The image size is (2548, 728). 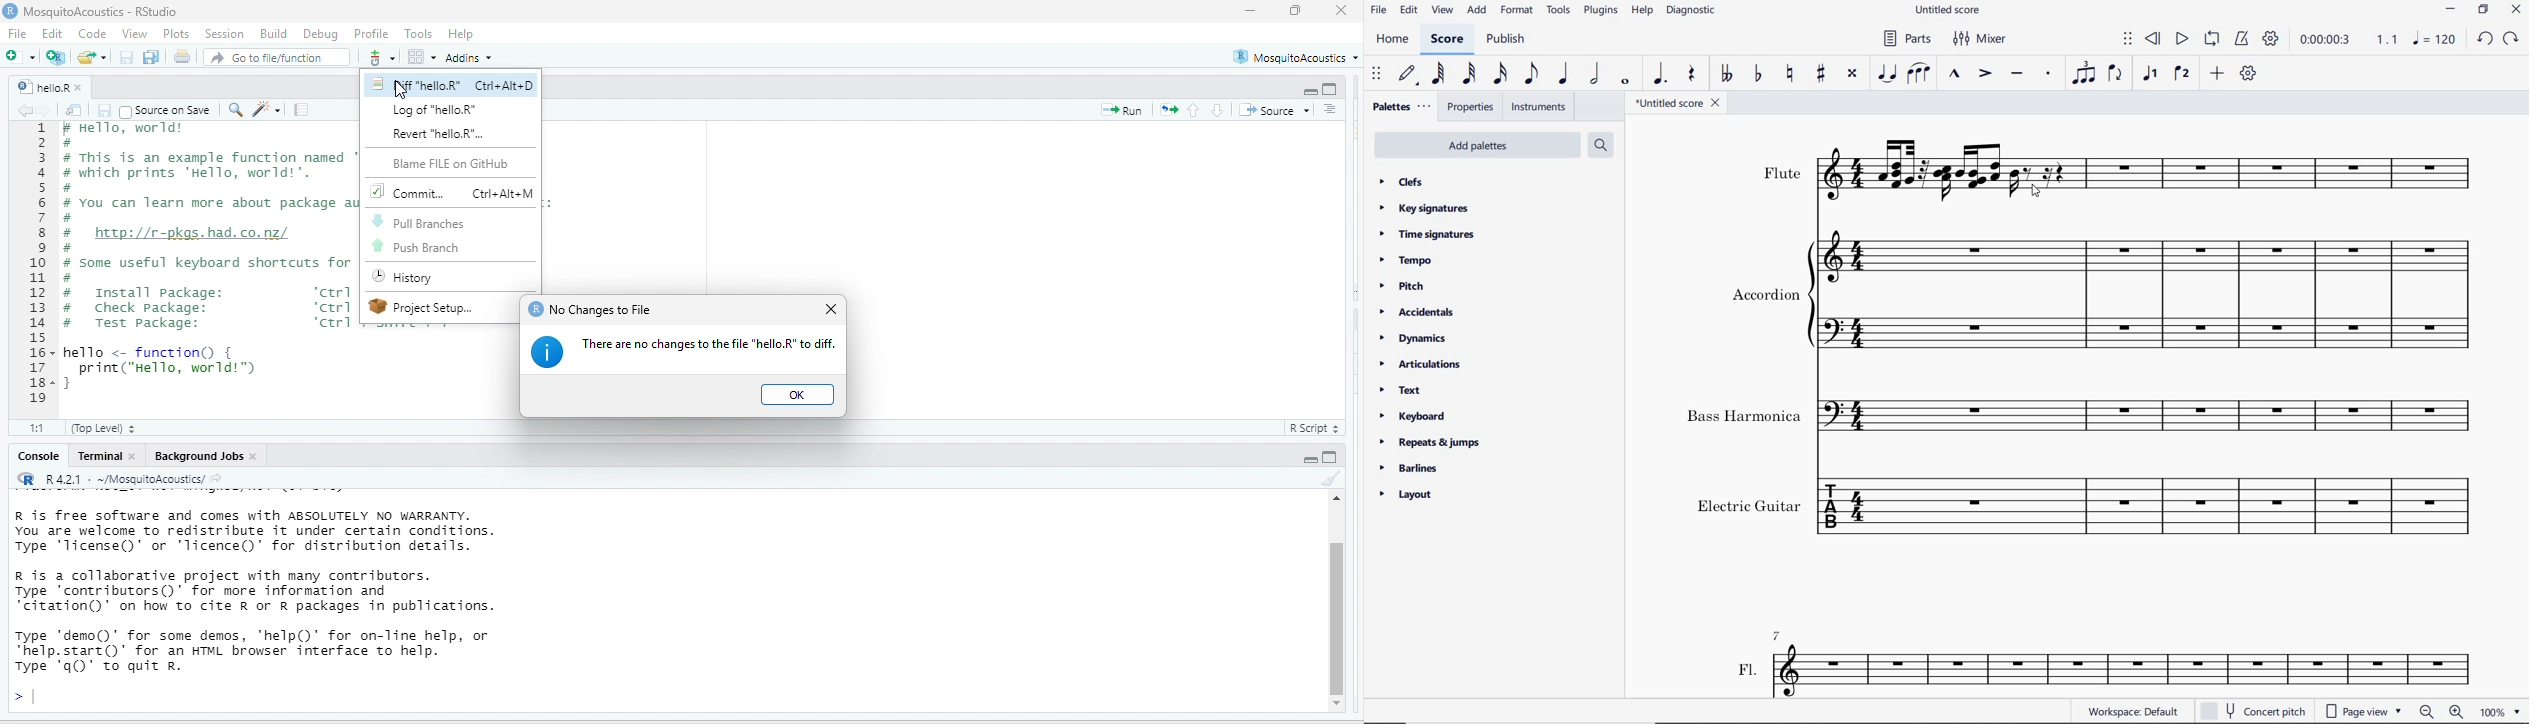 What do you see at coordinates (237, 110) in the screenshot?
I see `find/replace` at bounding box center [237, 110].